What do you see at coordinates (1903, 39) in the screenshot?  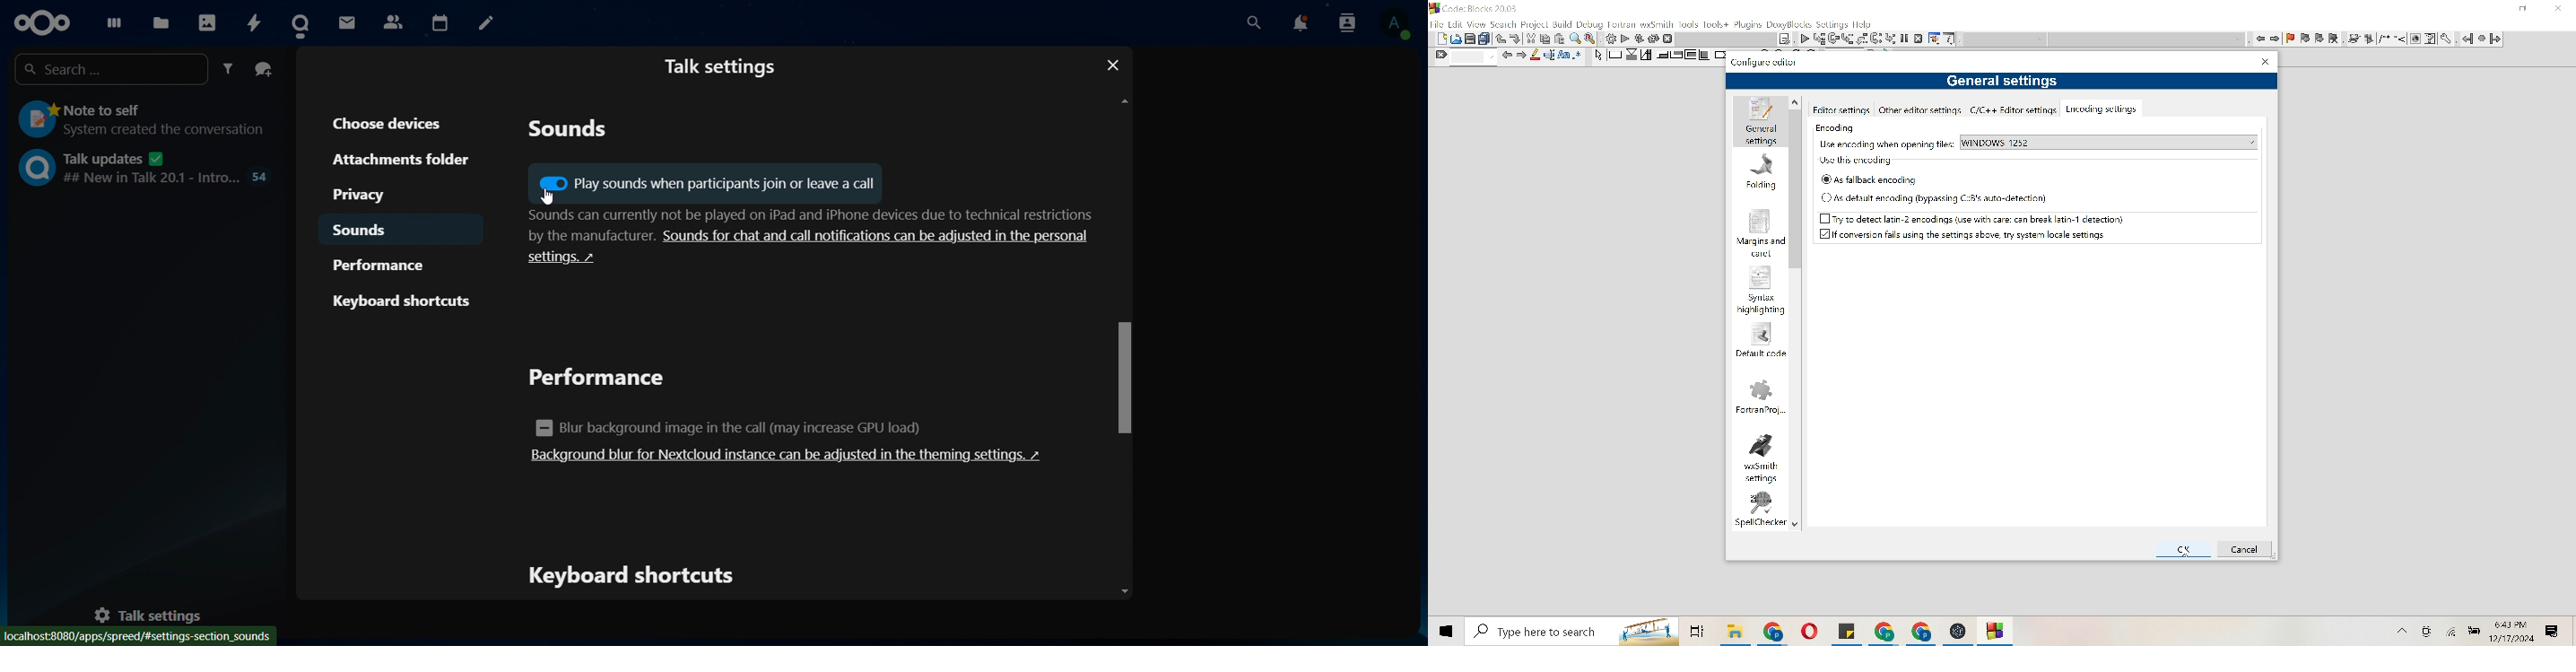 I see `Pause` at bounding box center [1903, 39].